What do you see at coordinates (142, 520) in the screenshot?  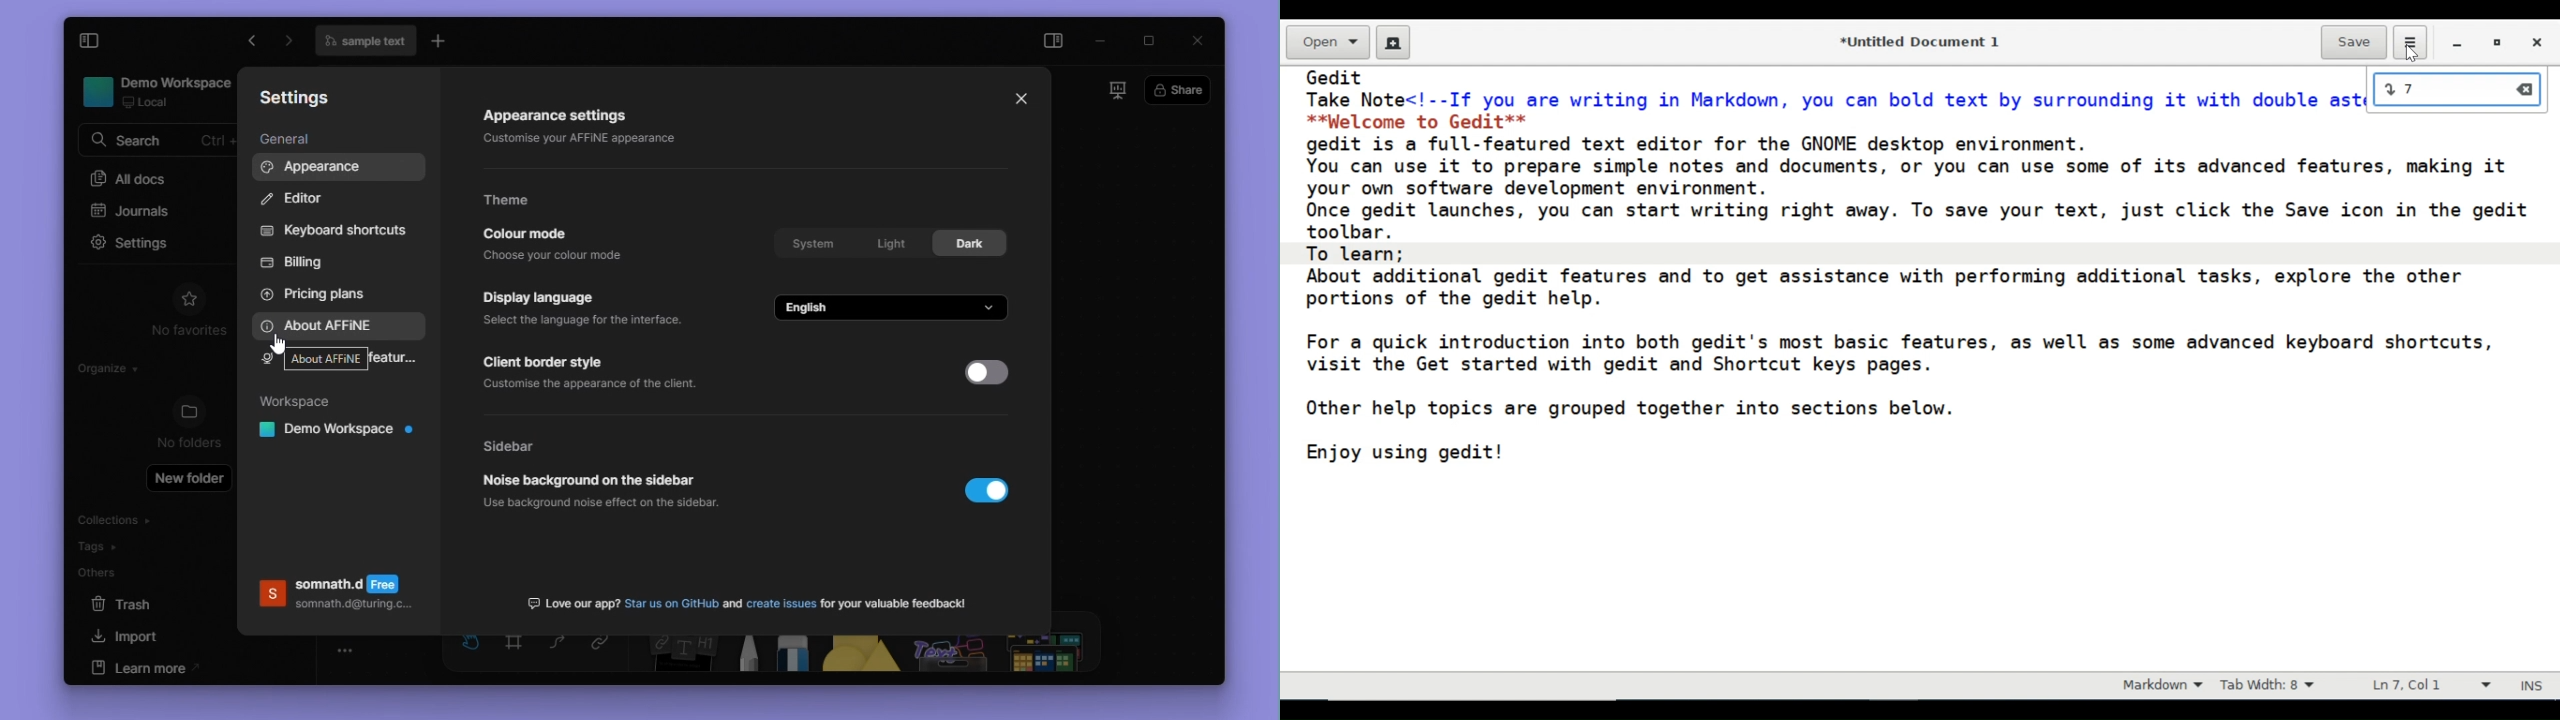 I see `Collections` at bounding box center [142, 520].